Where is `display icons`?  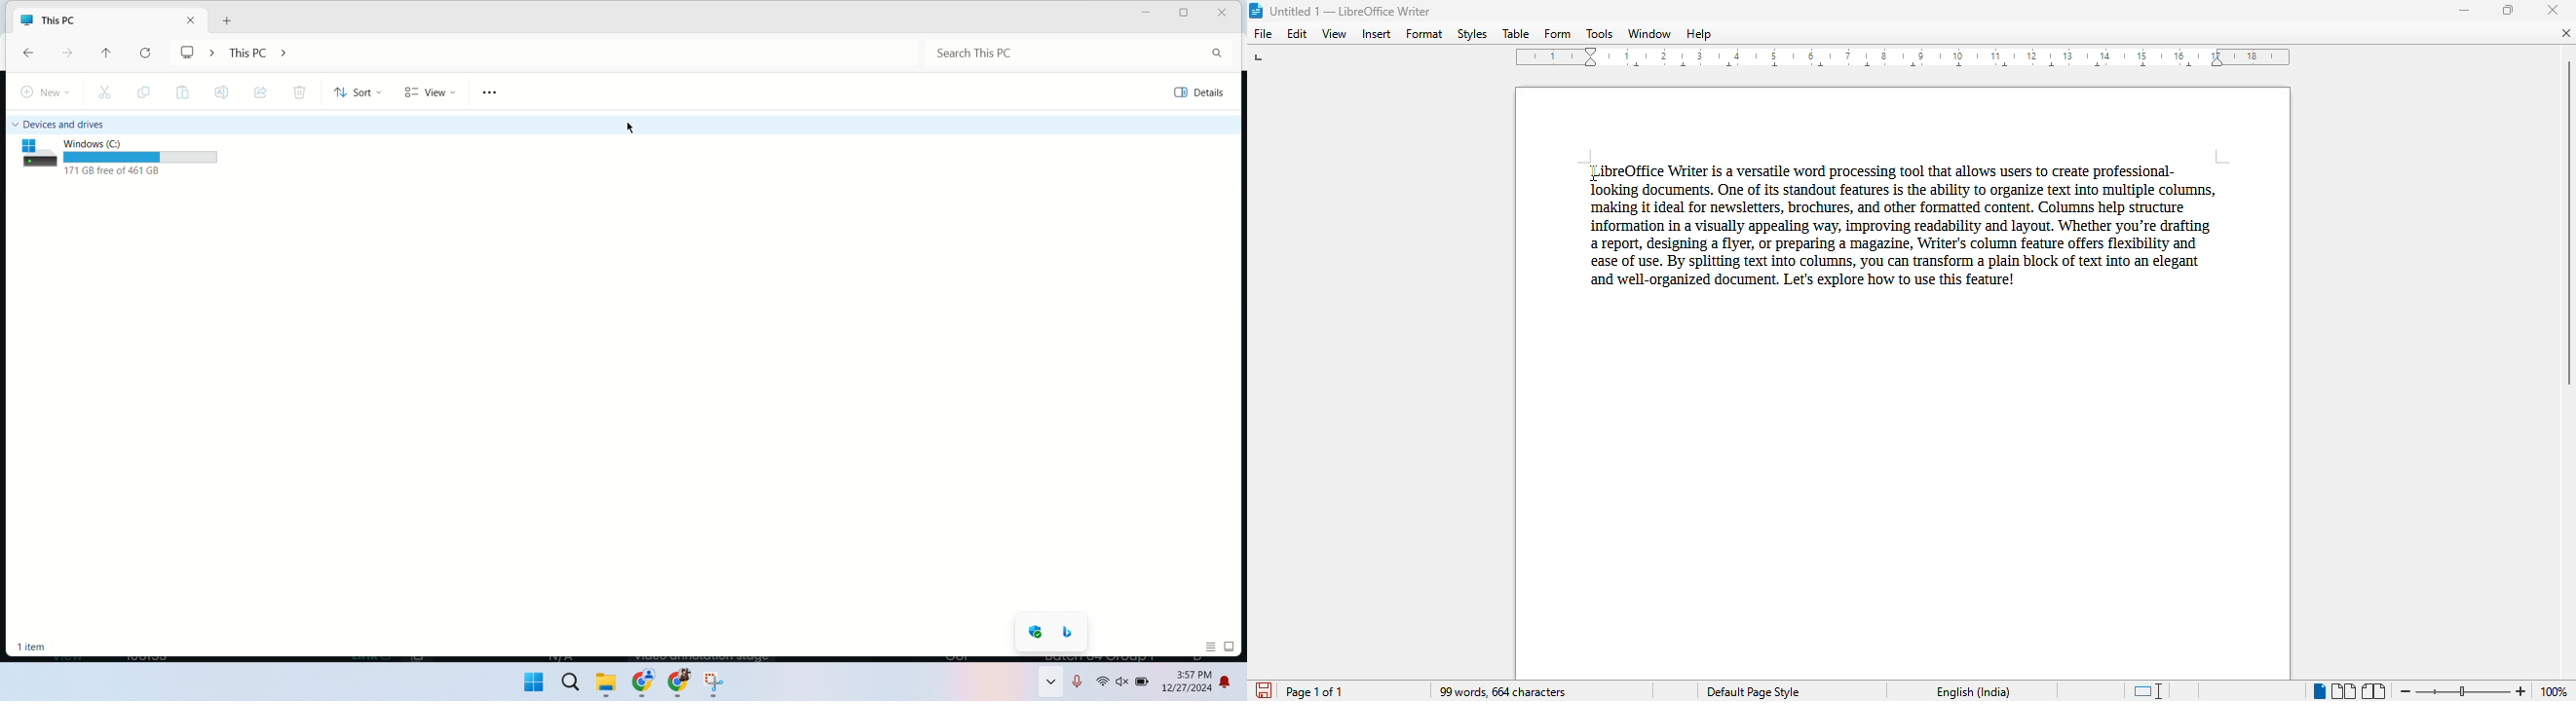
display icons is located at coordinates (1230, 648).